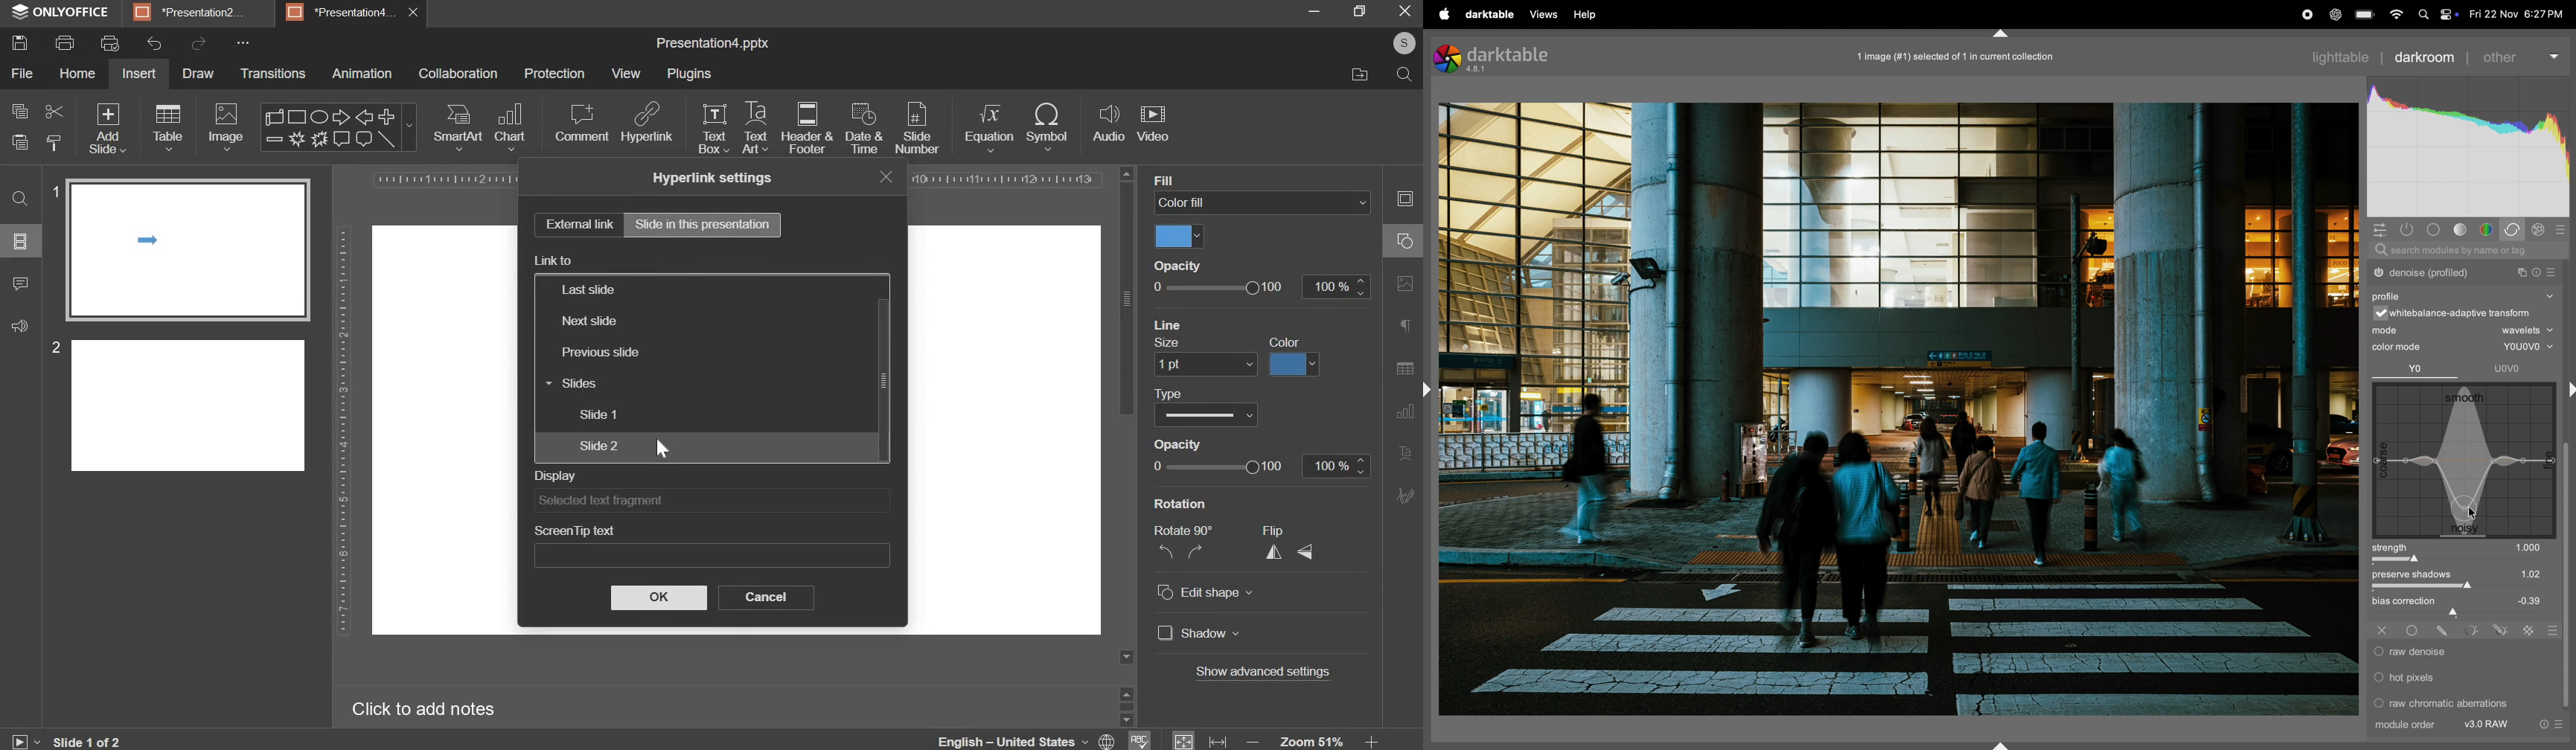 Image resolution: width=2576 pixels, height=756 pixels. What do you see at coordinates (590, 262) in the screenshot?
I see `Display` at bounding box center [590, 262].